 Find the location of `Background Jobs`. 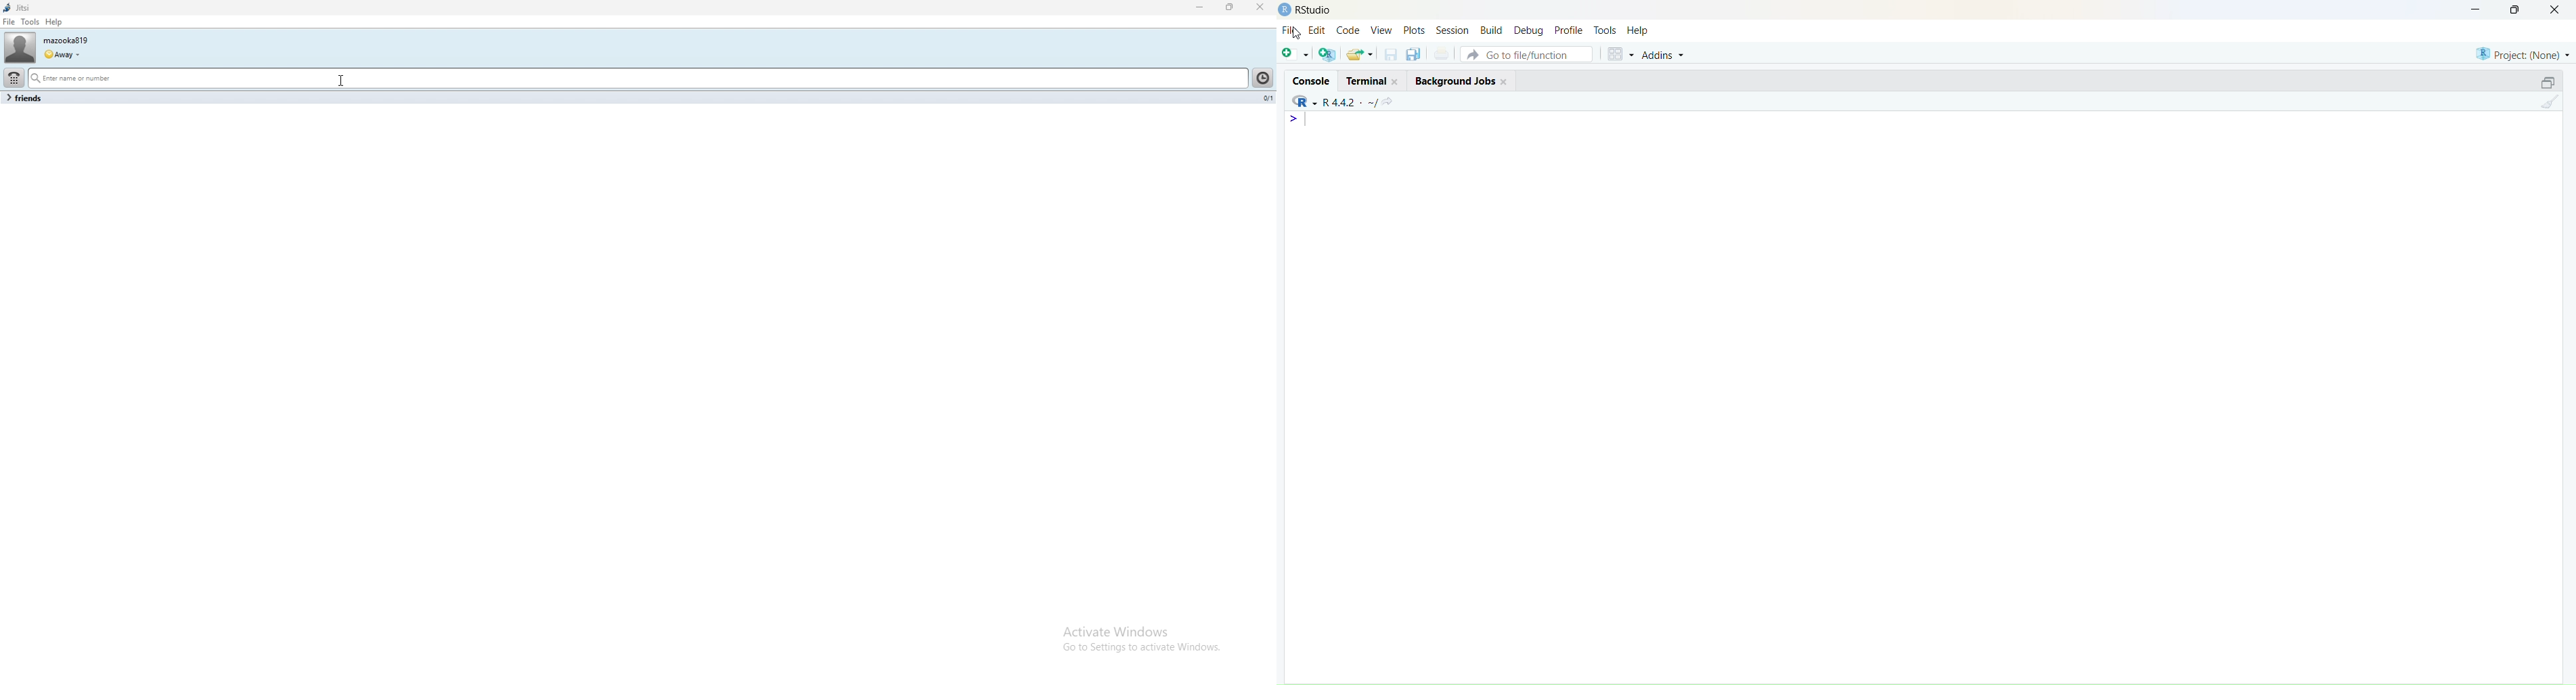

Background Jobs is located at coordinates (1457, 79).